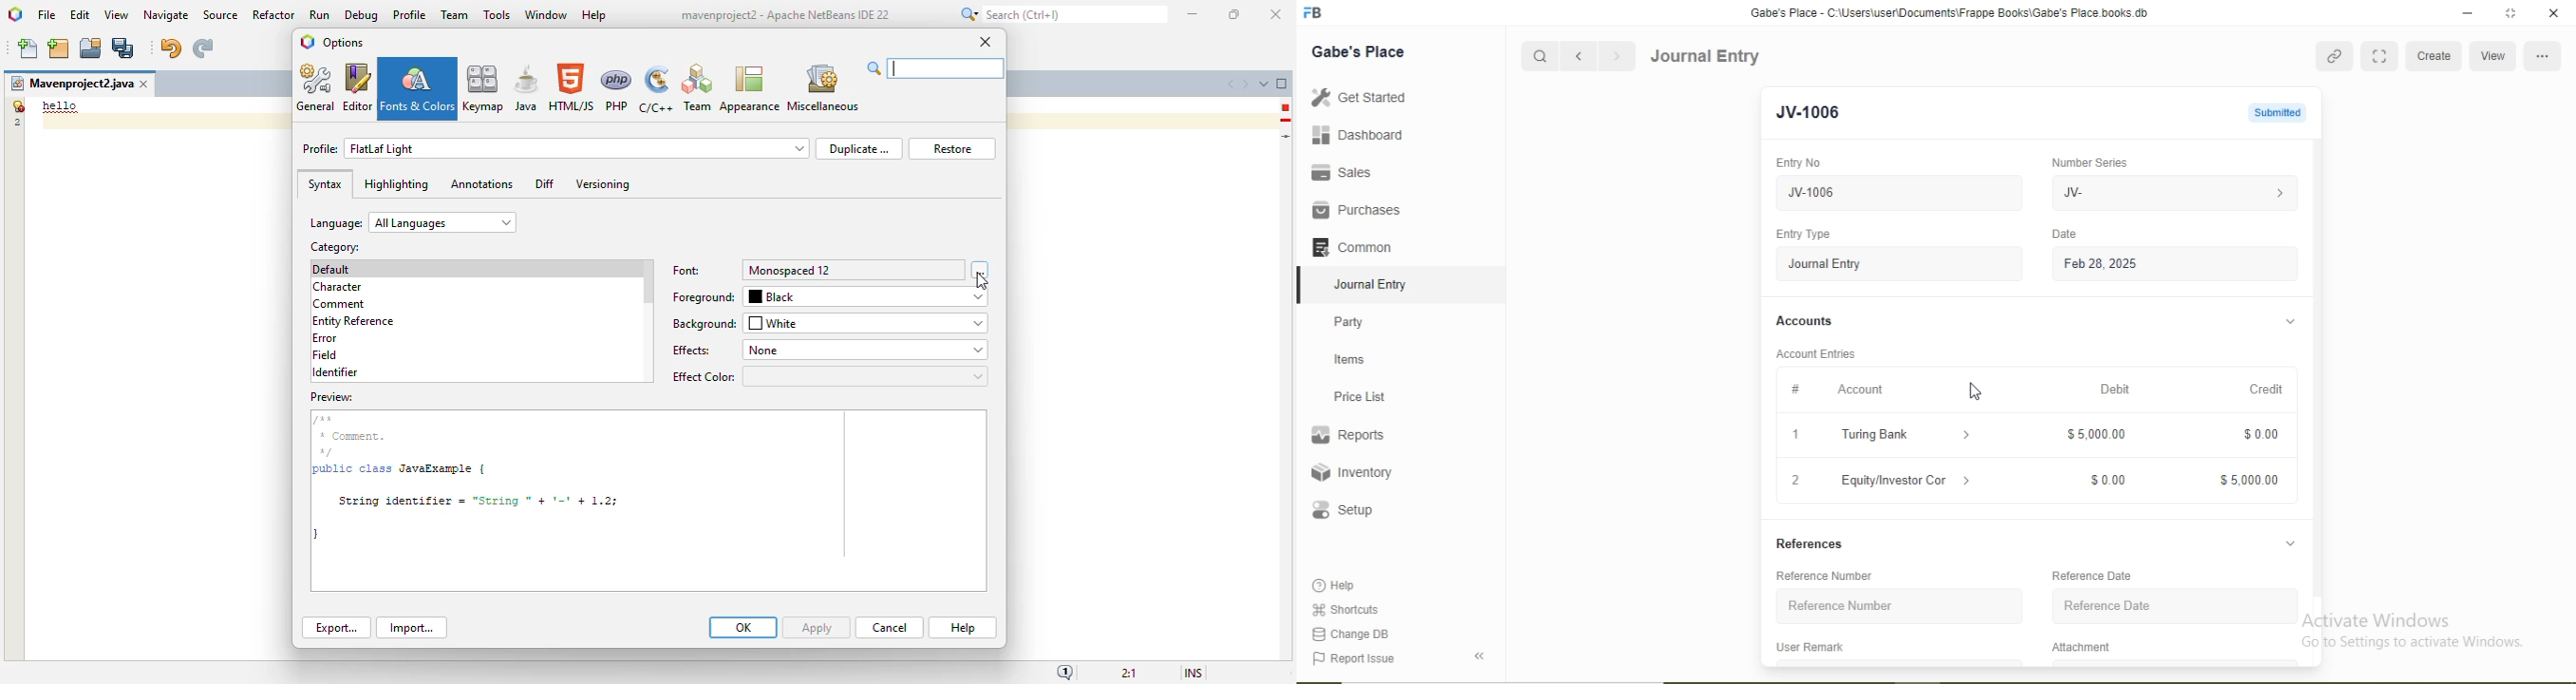  What do you see at coordinates (964, 628) in the screenshot?
I see `help` at bounding box center [964, 628].